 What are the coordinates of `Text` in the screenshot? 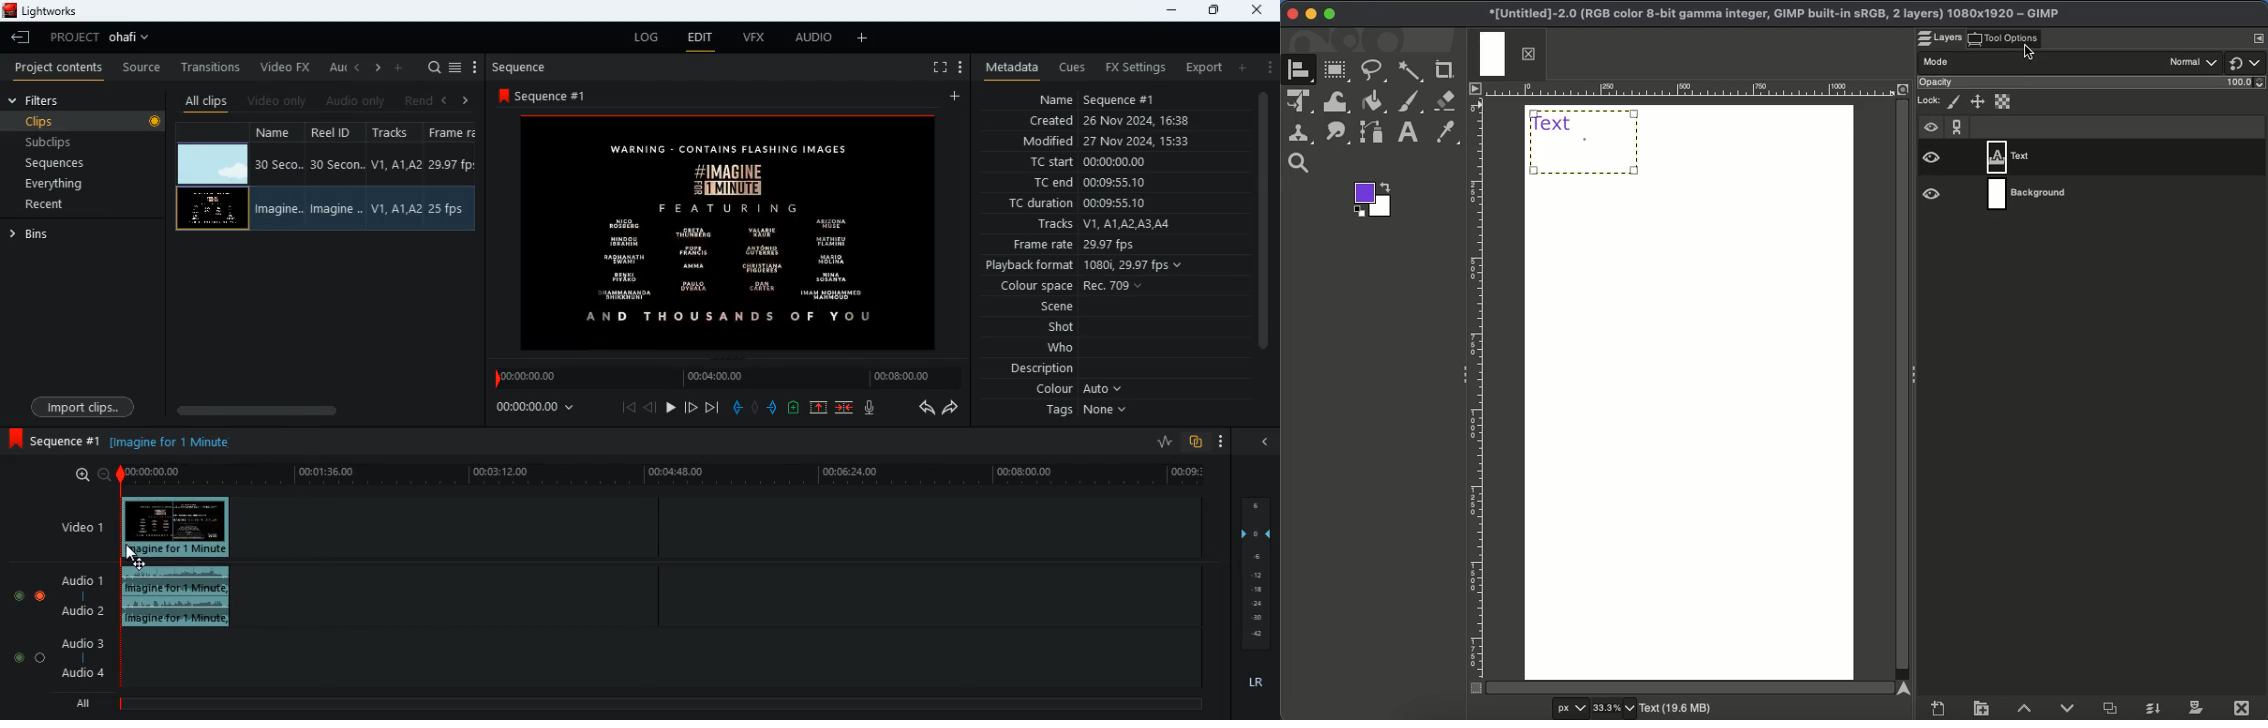 It's located at (1585, 141).